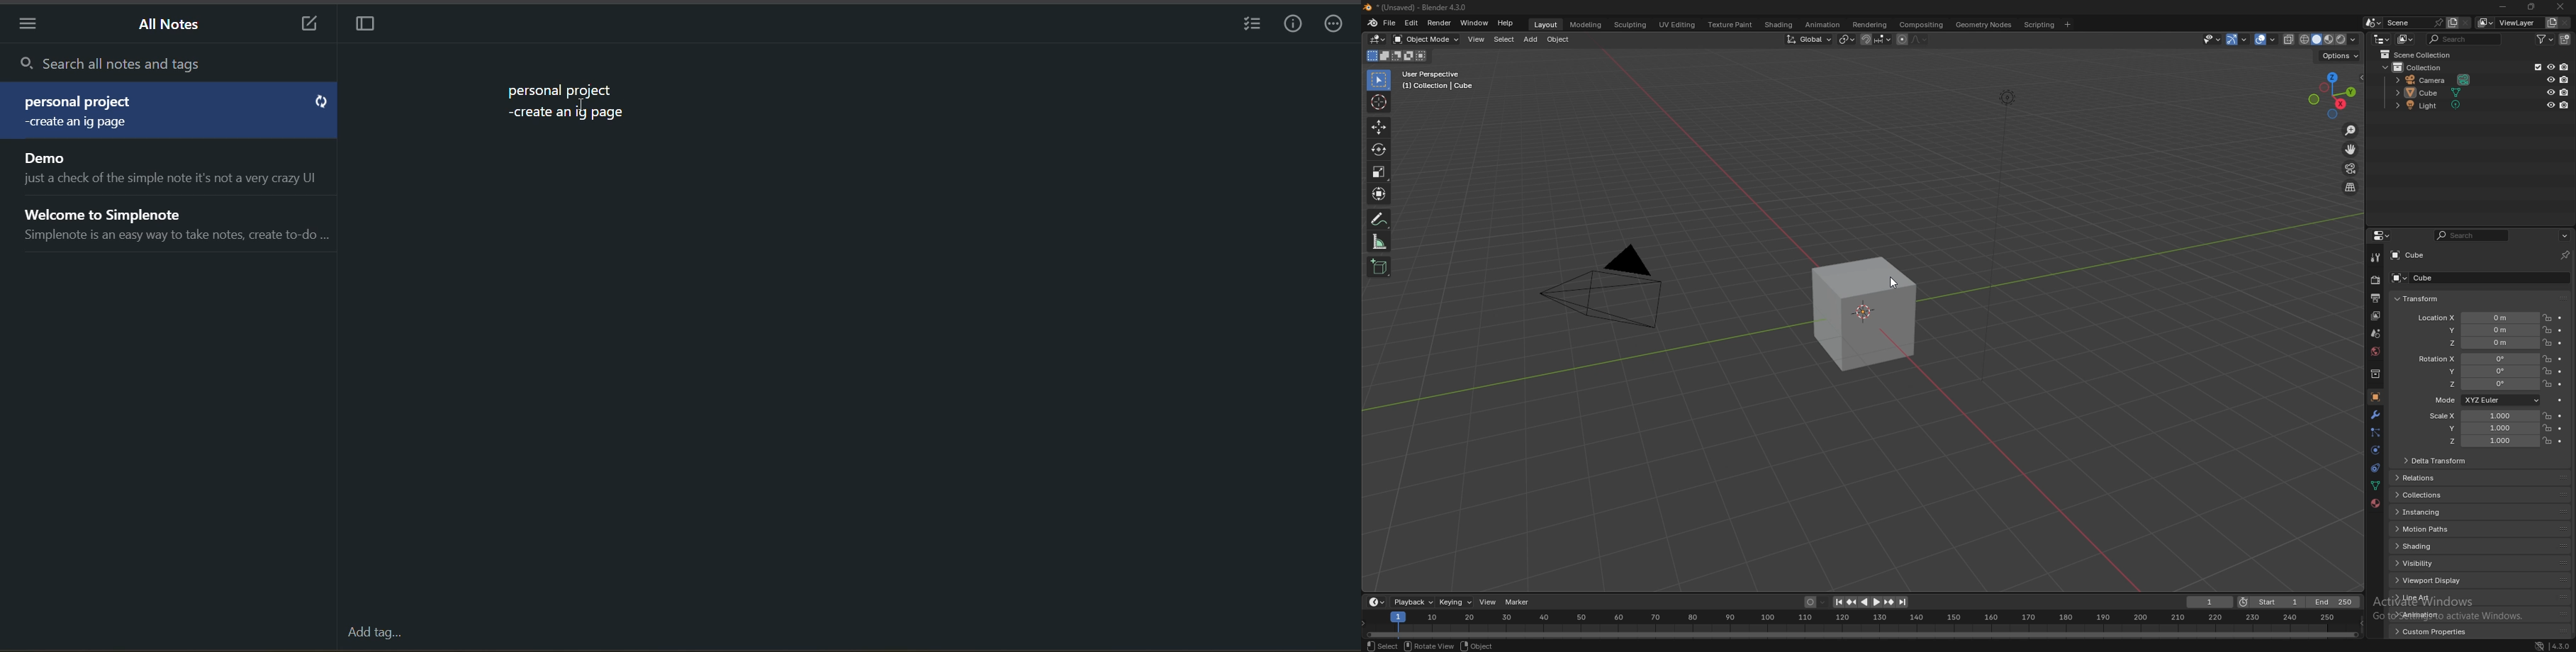 Image resolution: width=2576 pixels, height=672 pixels. What do you see at coordinates (2268, 39) in the screenshot?
I see `show overlays` at bounding box center [2268, 39].